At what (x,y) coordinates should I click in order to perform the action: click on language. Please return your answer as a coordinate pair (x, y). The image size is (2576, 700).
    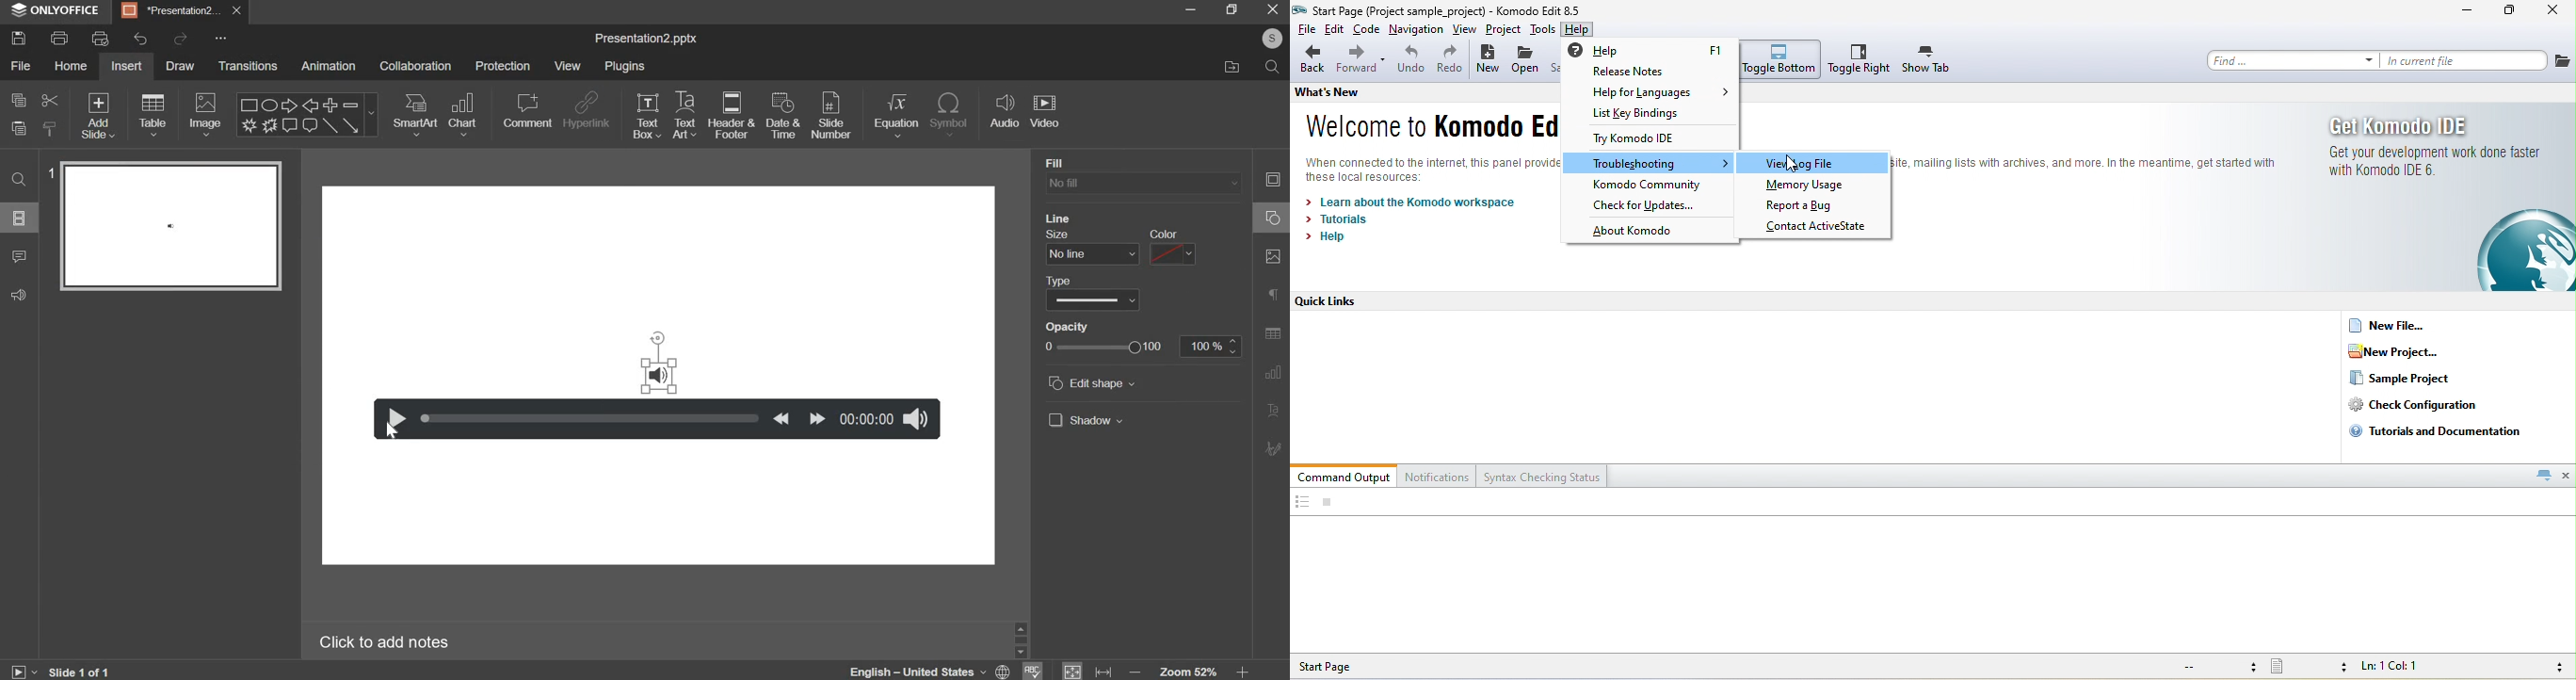
    Looking at the image, I should click on (928, 671).